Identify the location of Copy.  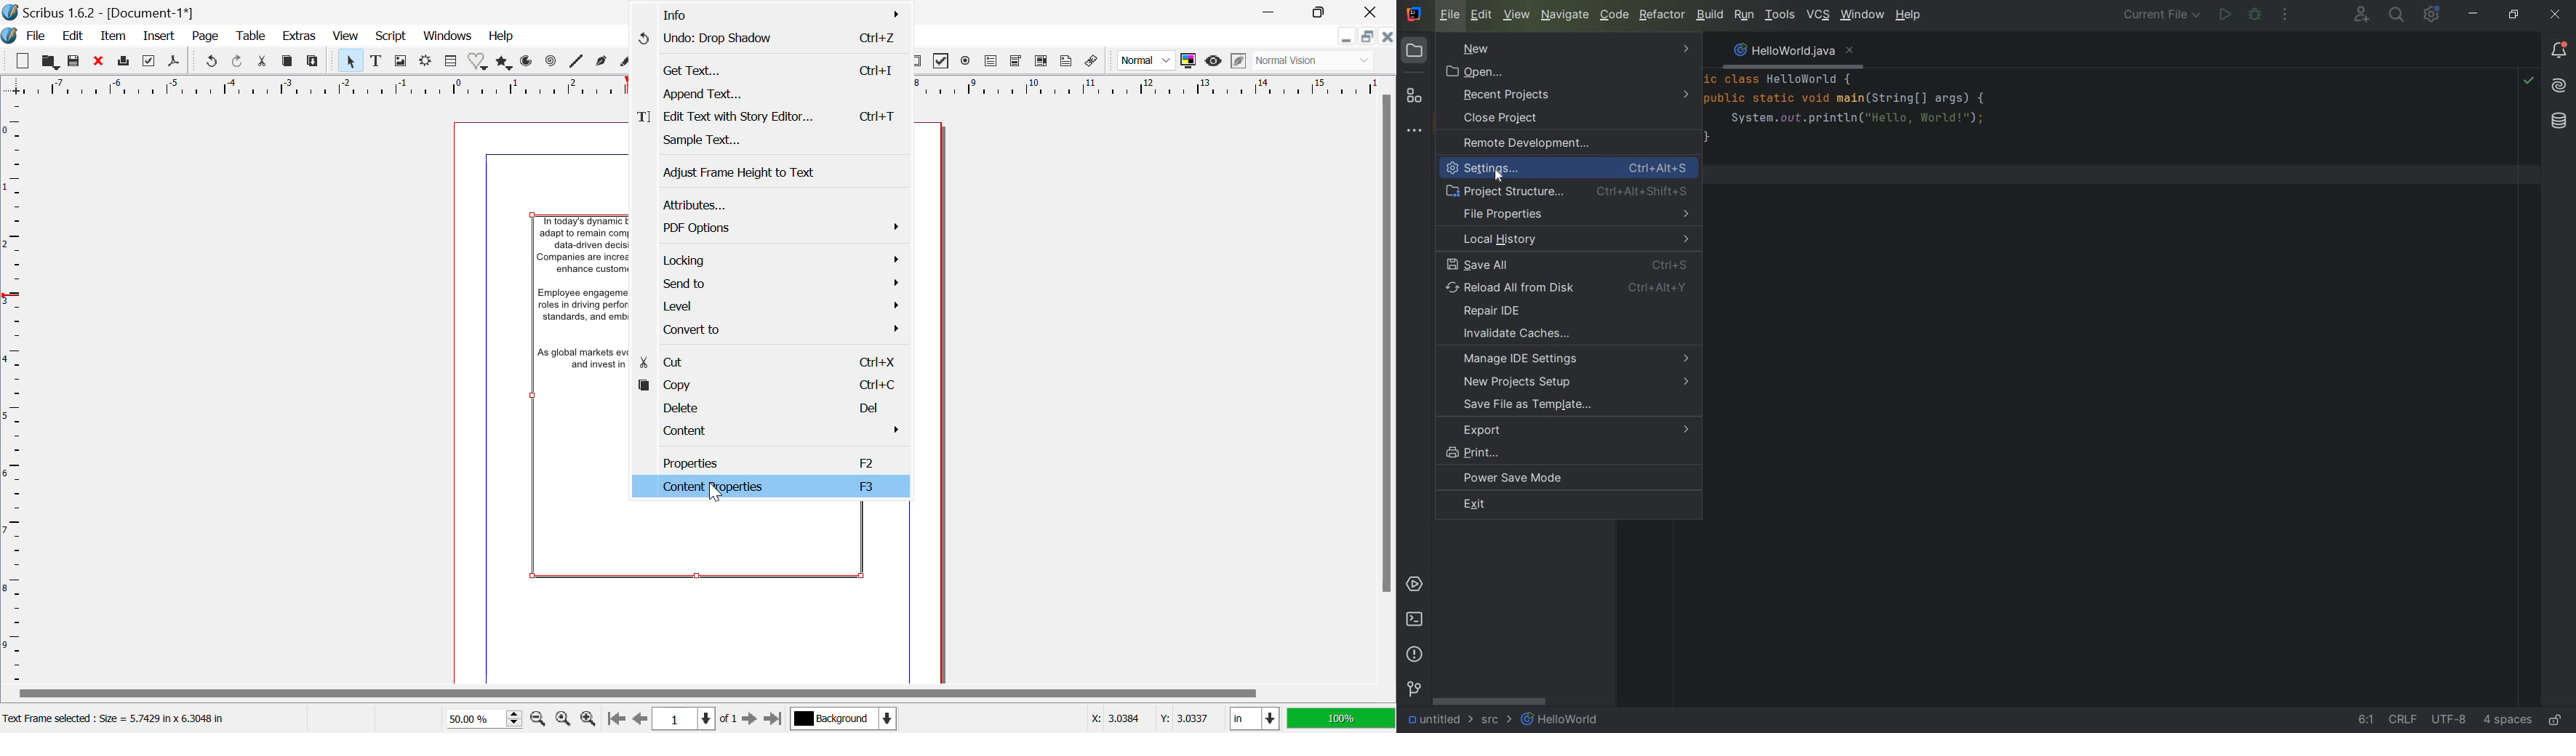
(777, 386).